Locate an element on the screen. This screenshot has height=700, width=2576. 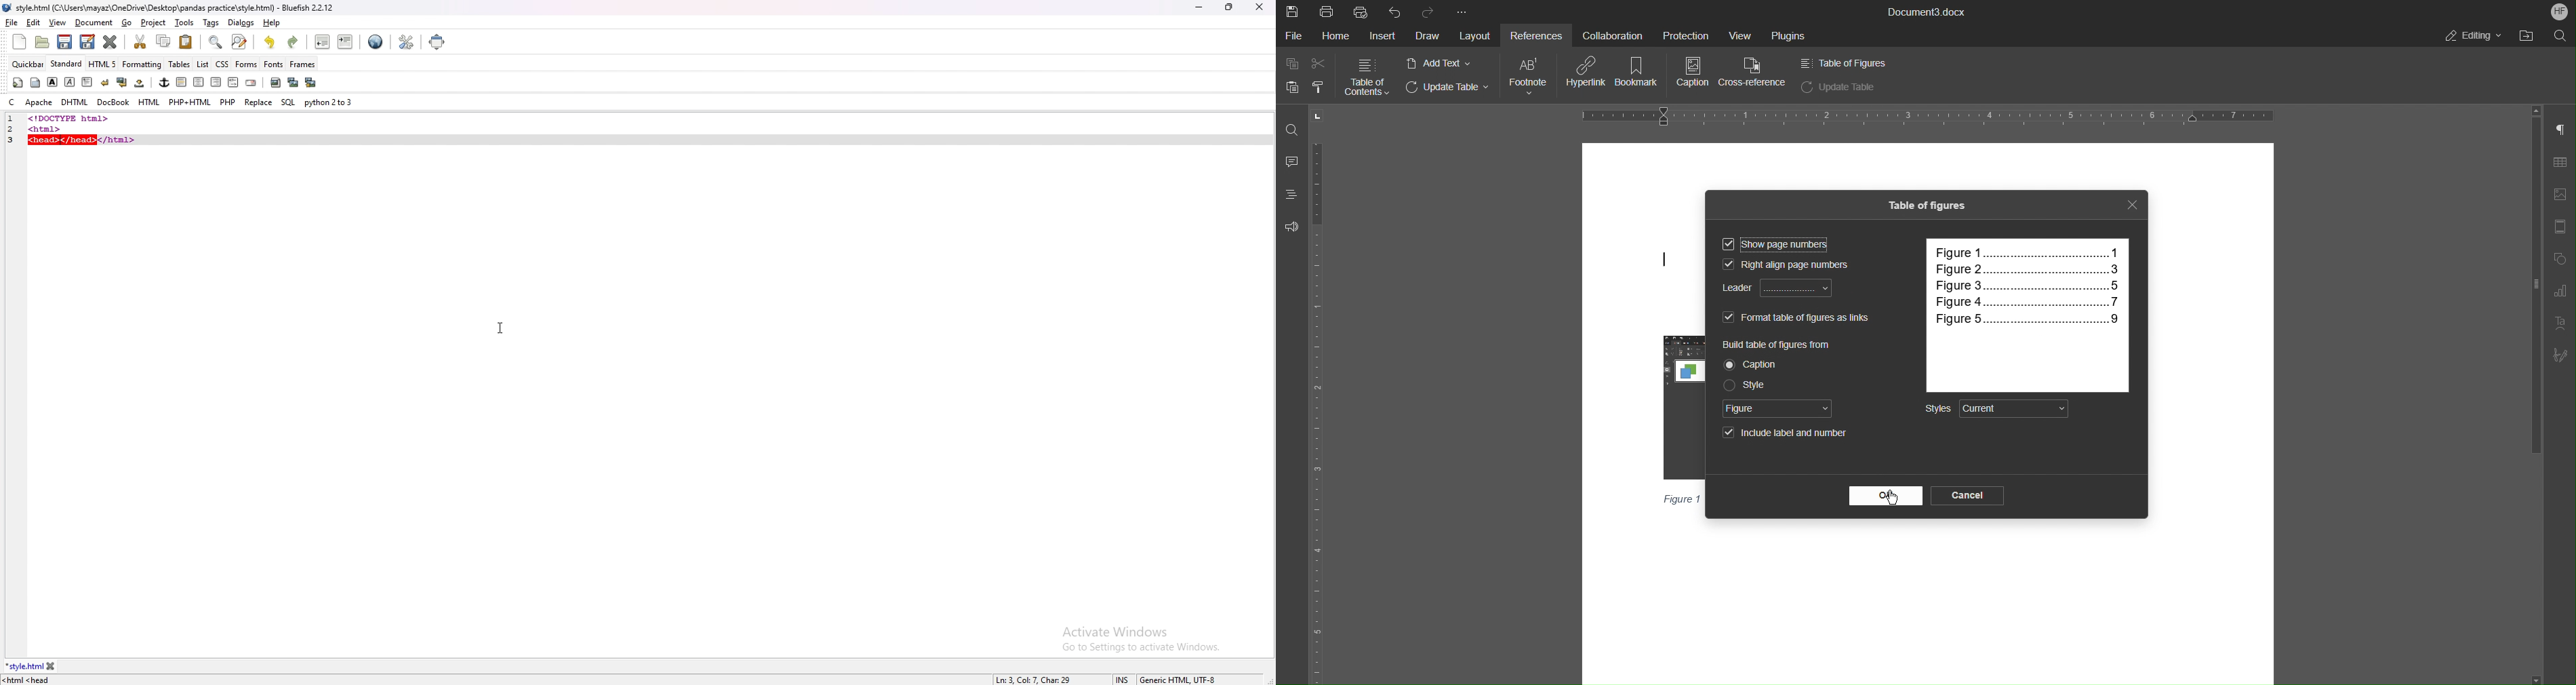
Table of Figures is located at coordinates (1843, 62).